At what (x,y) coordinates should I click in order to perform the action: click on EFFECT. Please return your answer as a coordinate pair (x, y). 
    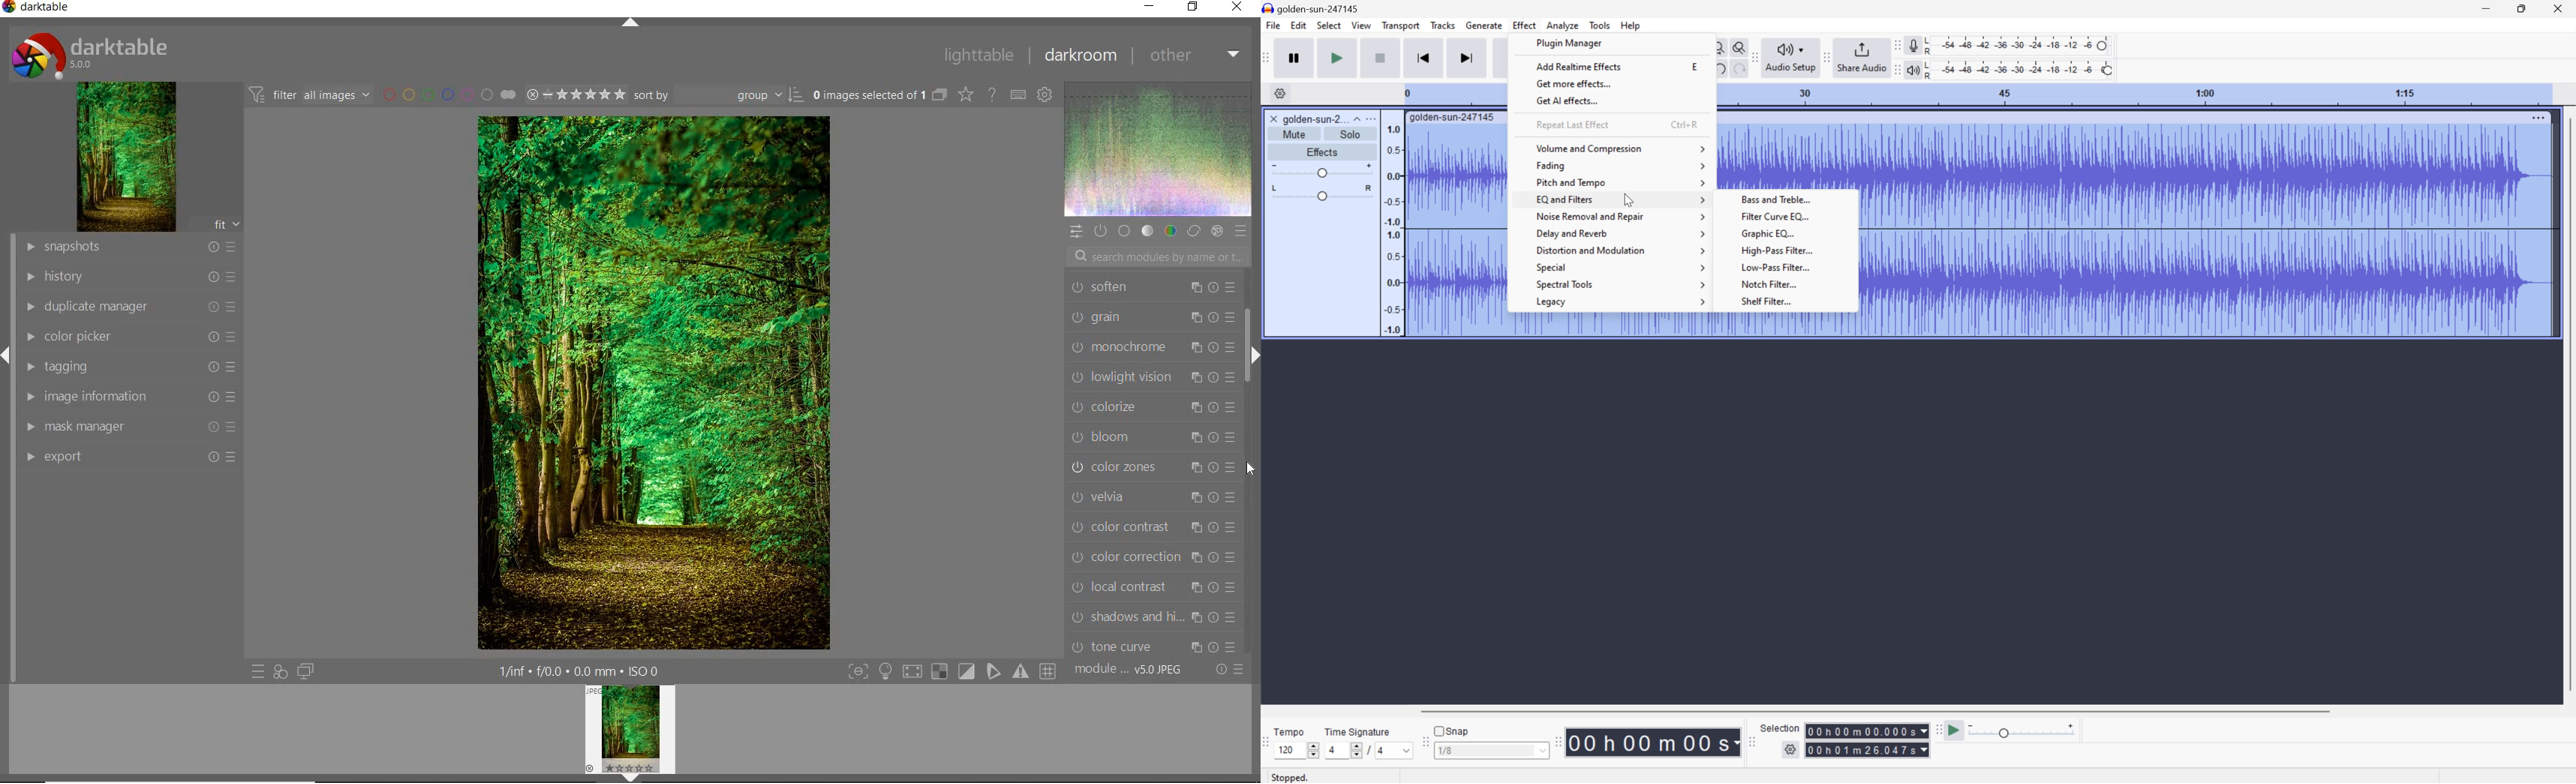
    Looking at the image, I should click on (1216, 230).